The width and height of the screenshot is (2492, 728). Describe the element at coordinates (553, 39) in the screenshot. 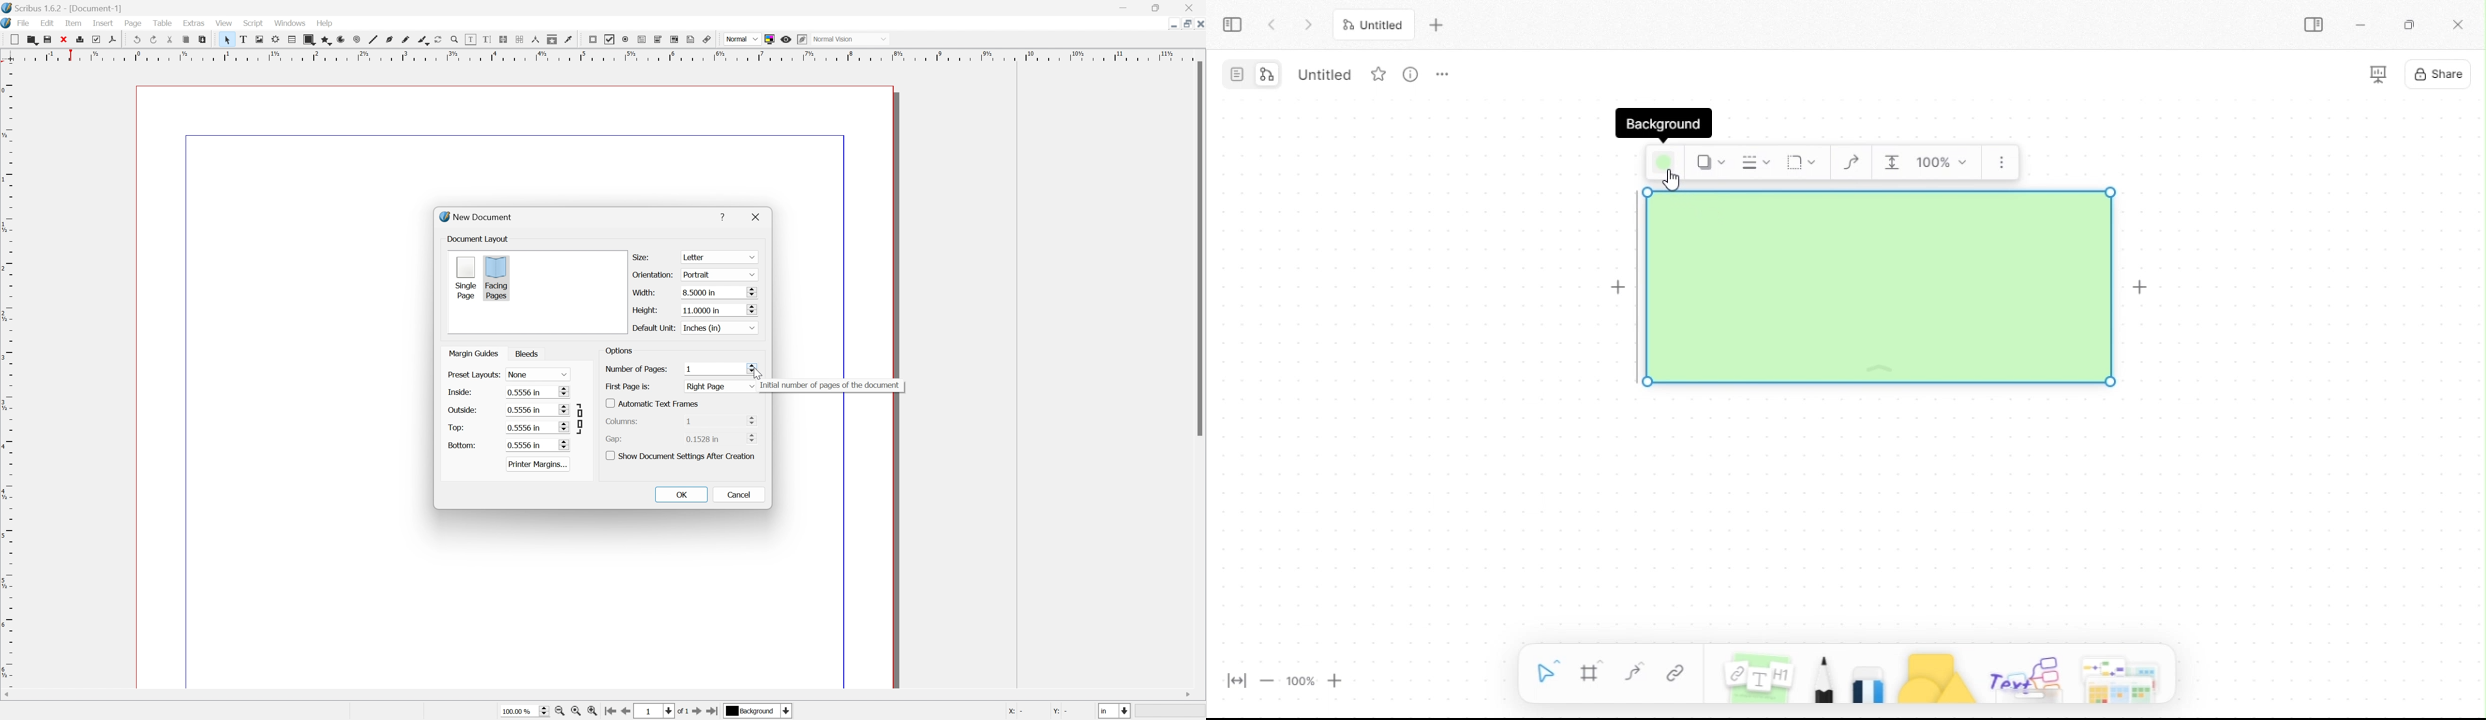

I see `Copy item properties` at that location.